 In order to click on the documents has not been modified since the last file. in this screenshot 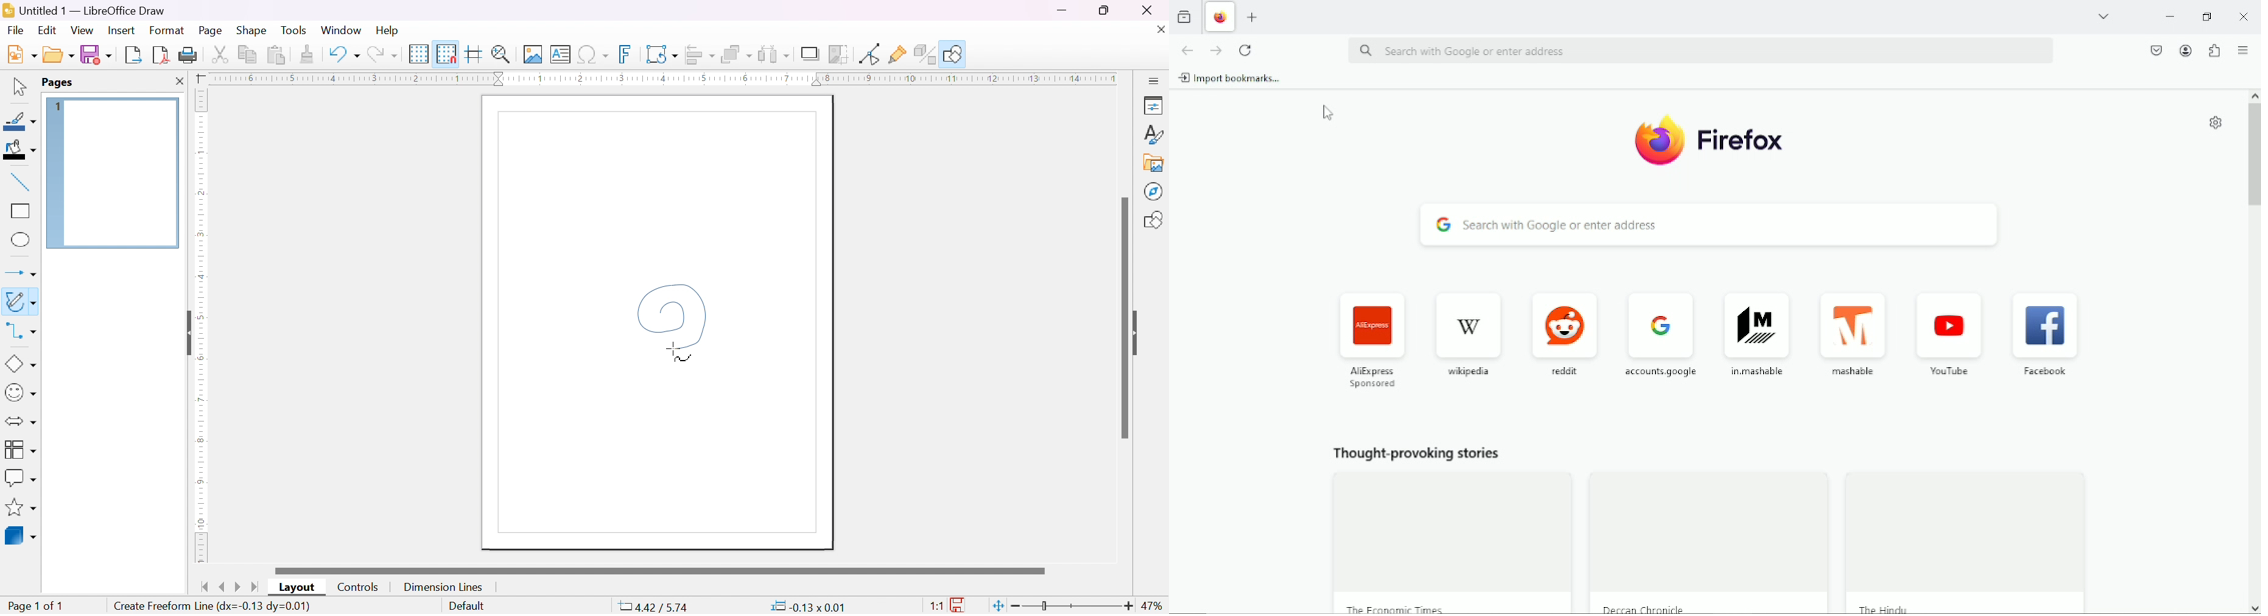, I will do `click(960, 606)`.